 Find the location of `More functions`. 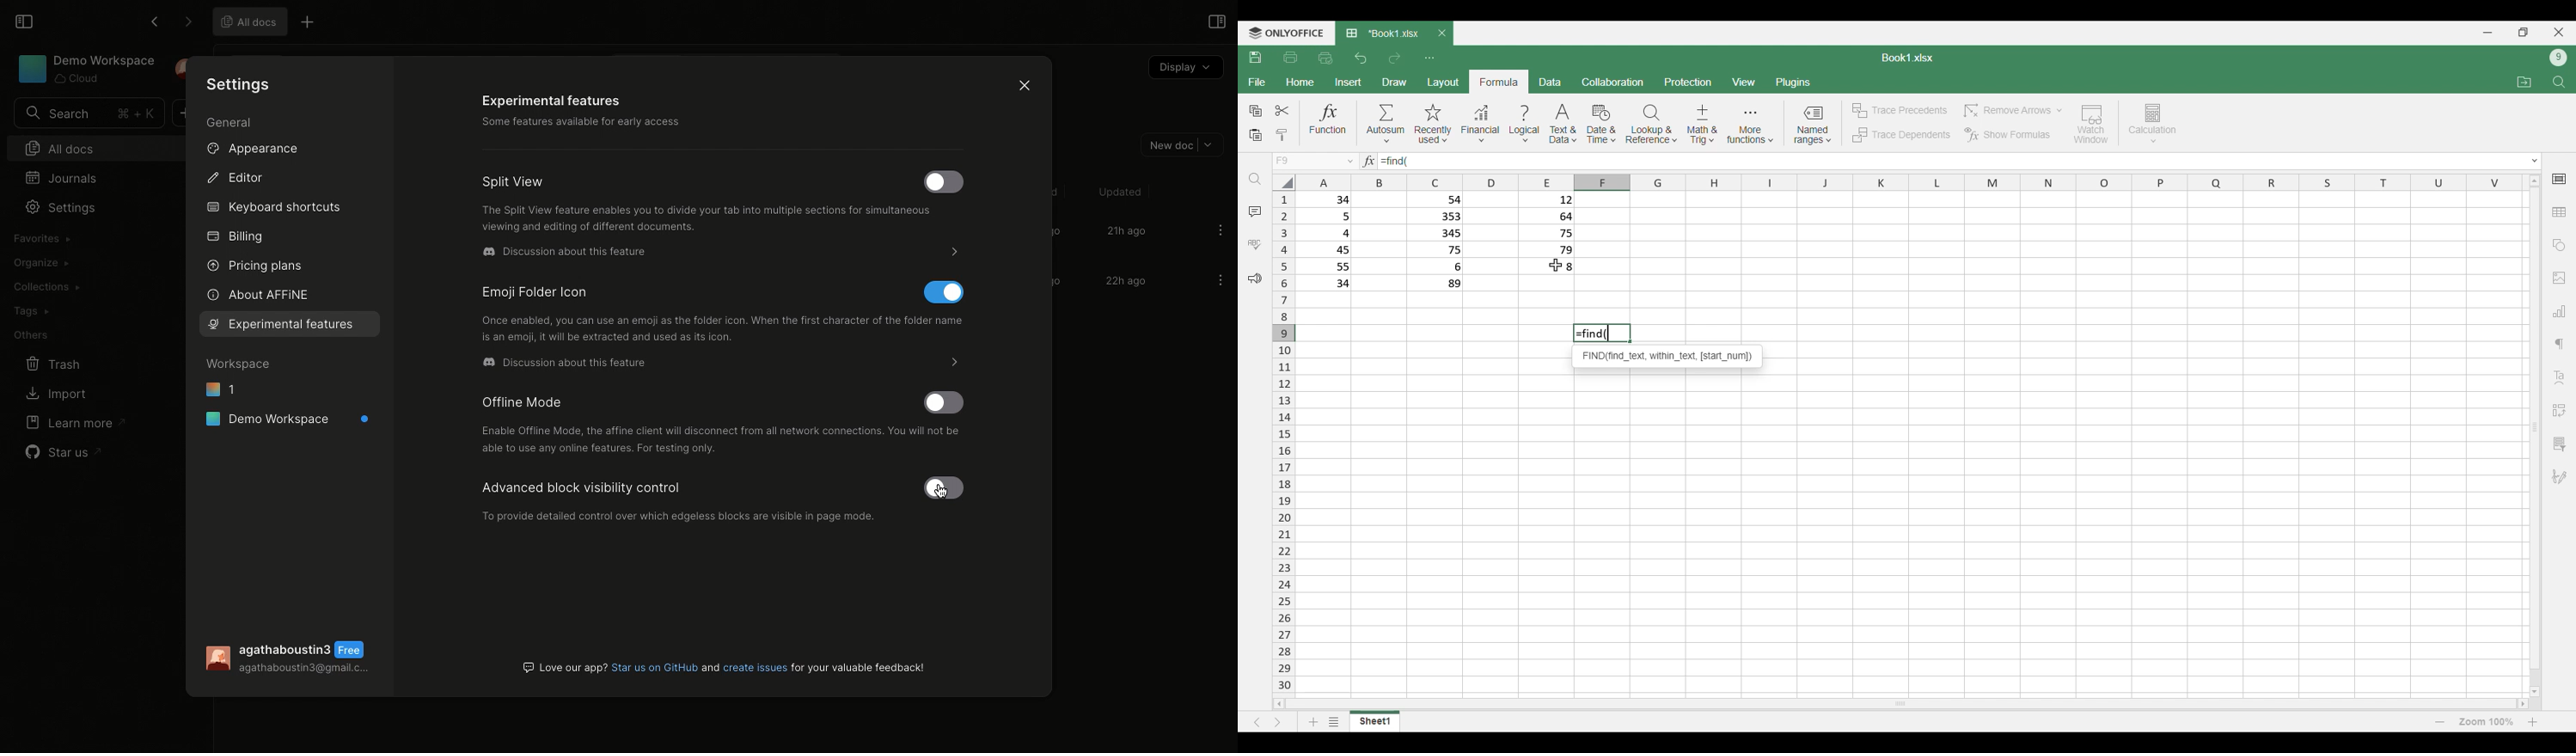

More functions is located at coordinates (1750, 125).